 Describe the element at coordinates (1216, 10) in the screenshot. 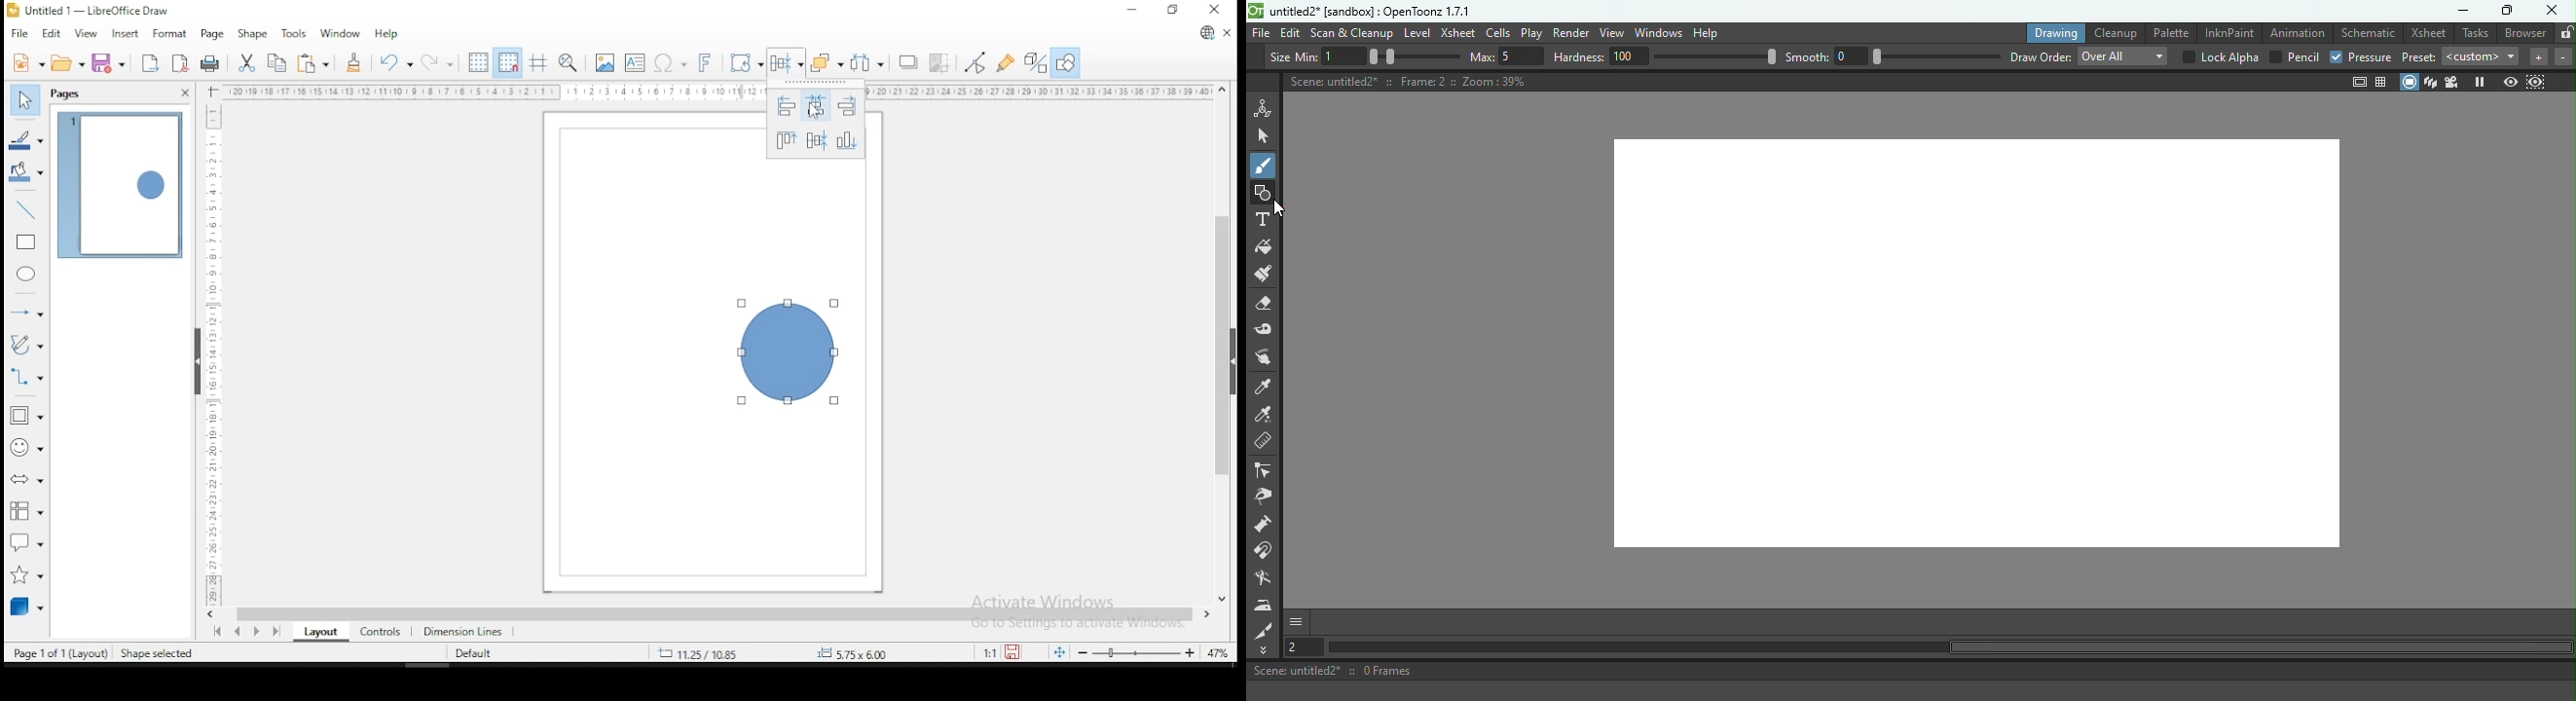

I see `close window` at that location.